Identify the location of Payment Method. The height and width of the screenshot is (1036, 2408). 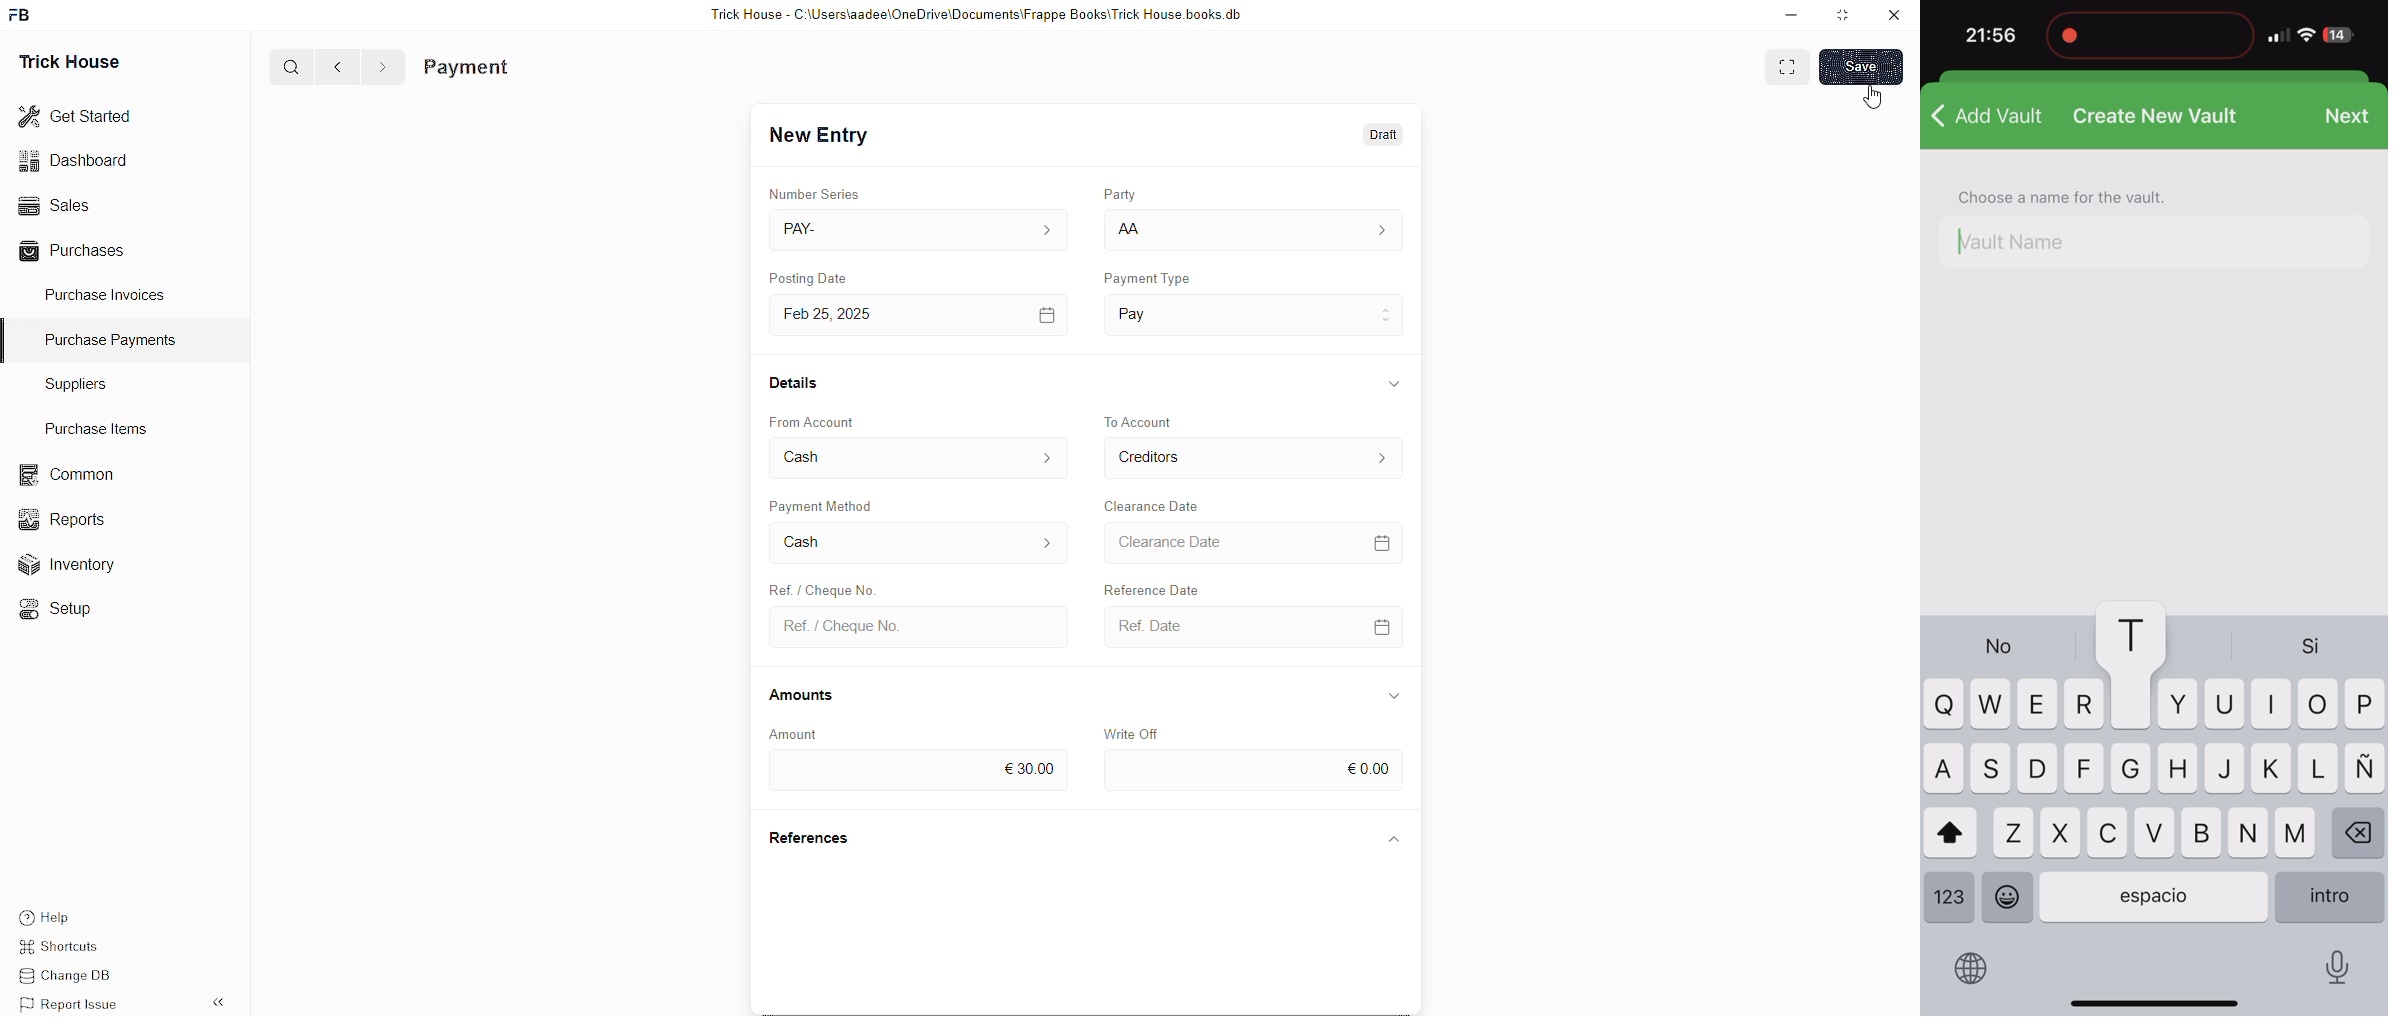
(867, 509).